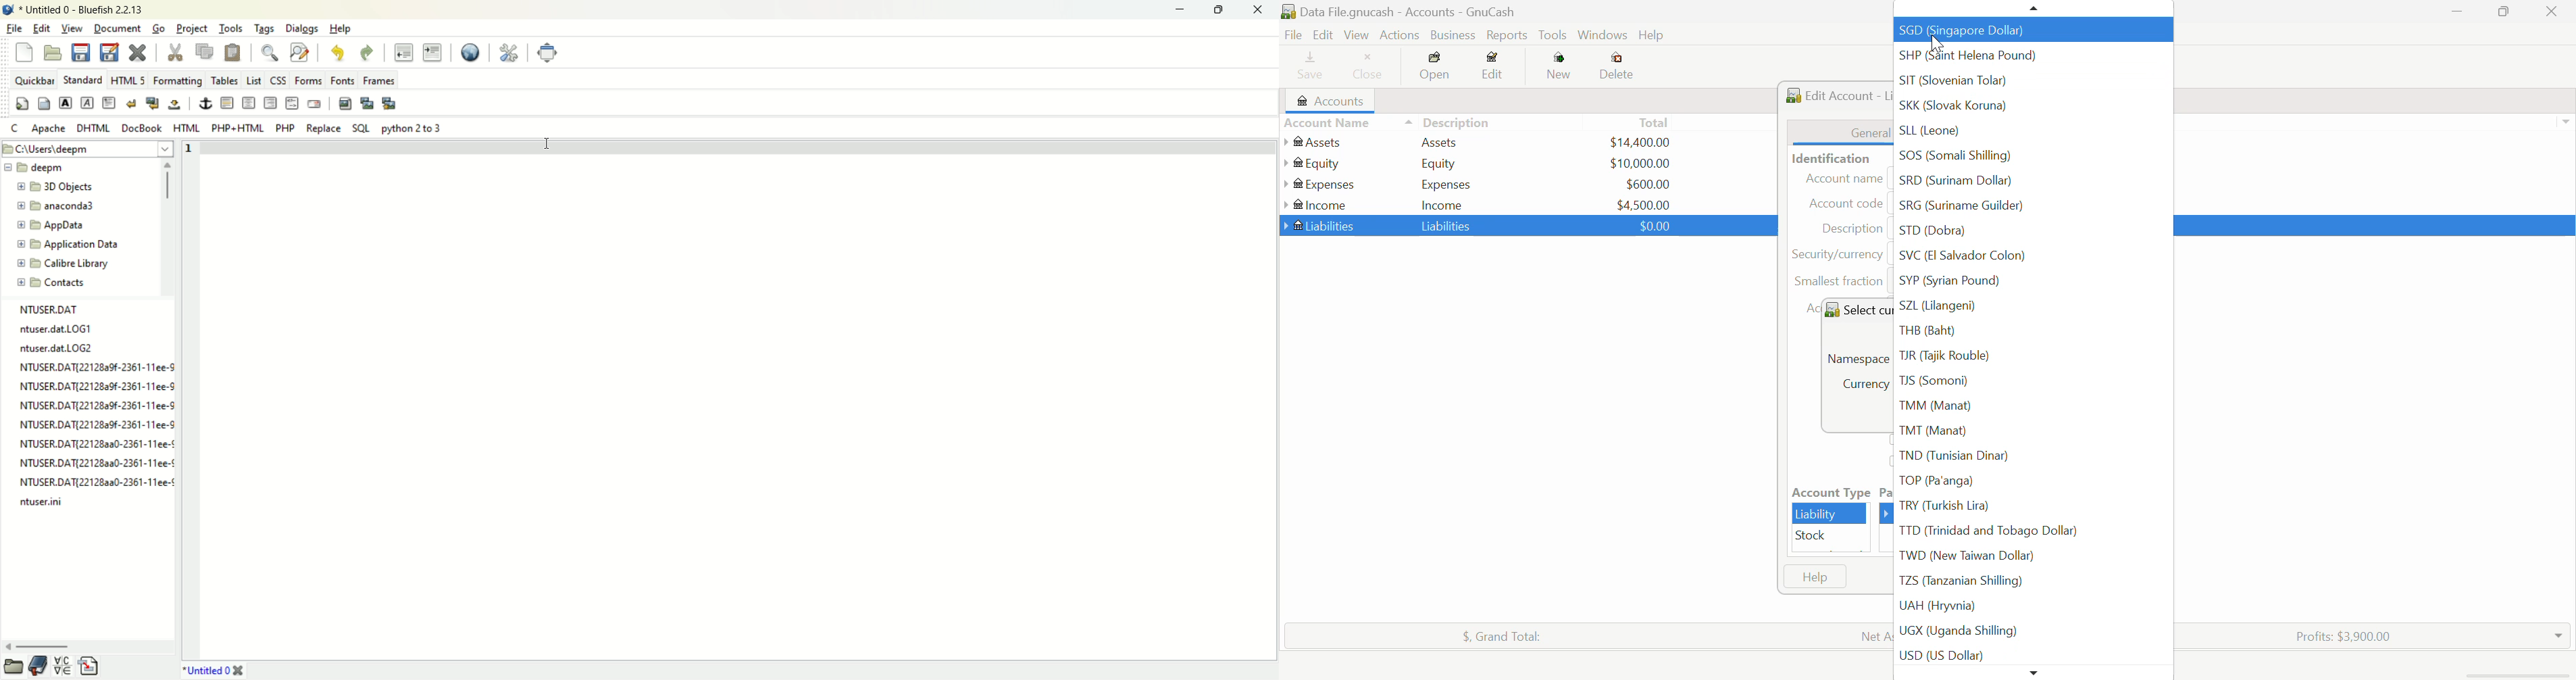  What do you see at coordinates (299, 54) in the screenshot?
I see `find and replace` at bounding box center [299, 54].